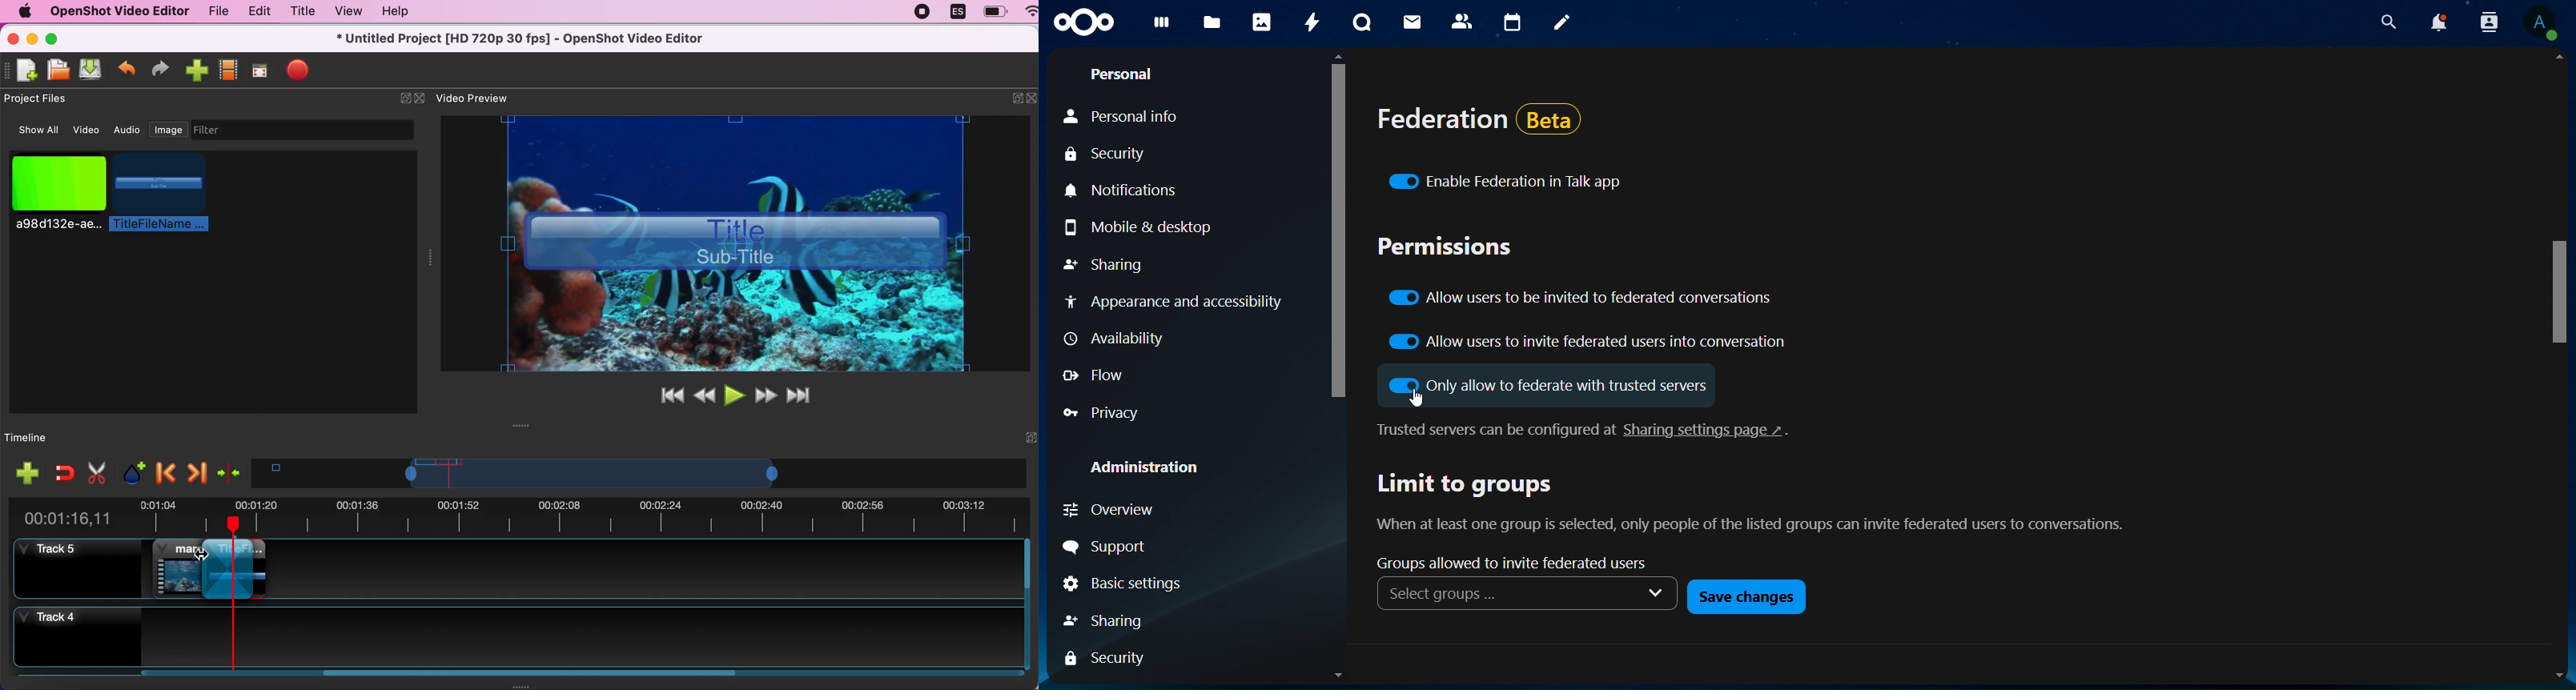 Image resolution: width=2576 pixels, height=700 pixels. I want to click on export file, so click(305, 72).